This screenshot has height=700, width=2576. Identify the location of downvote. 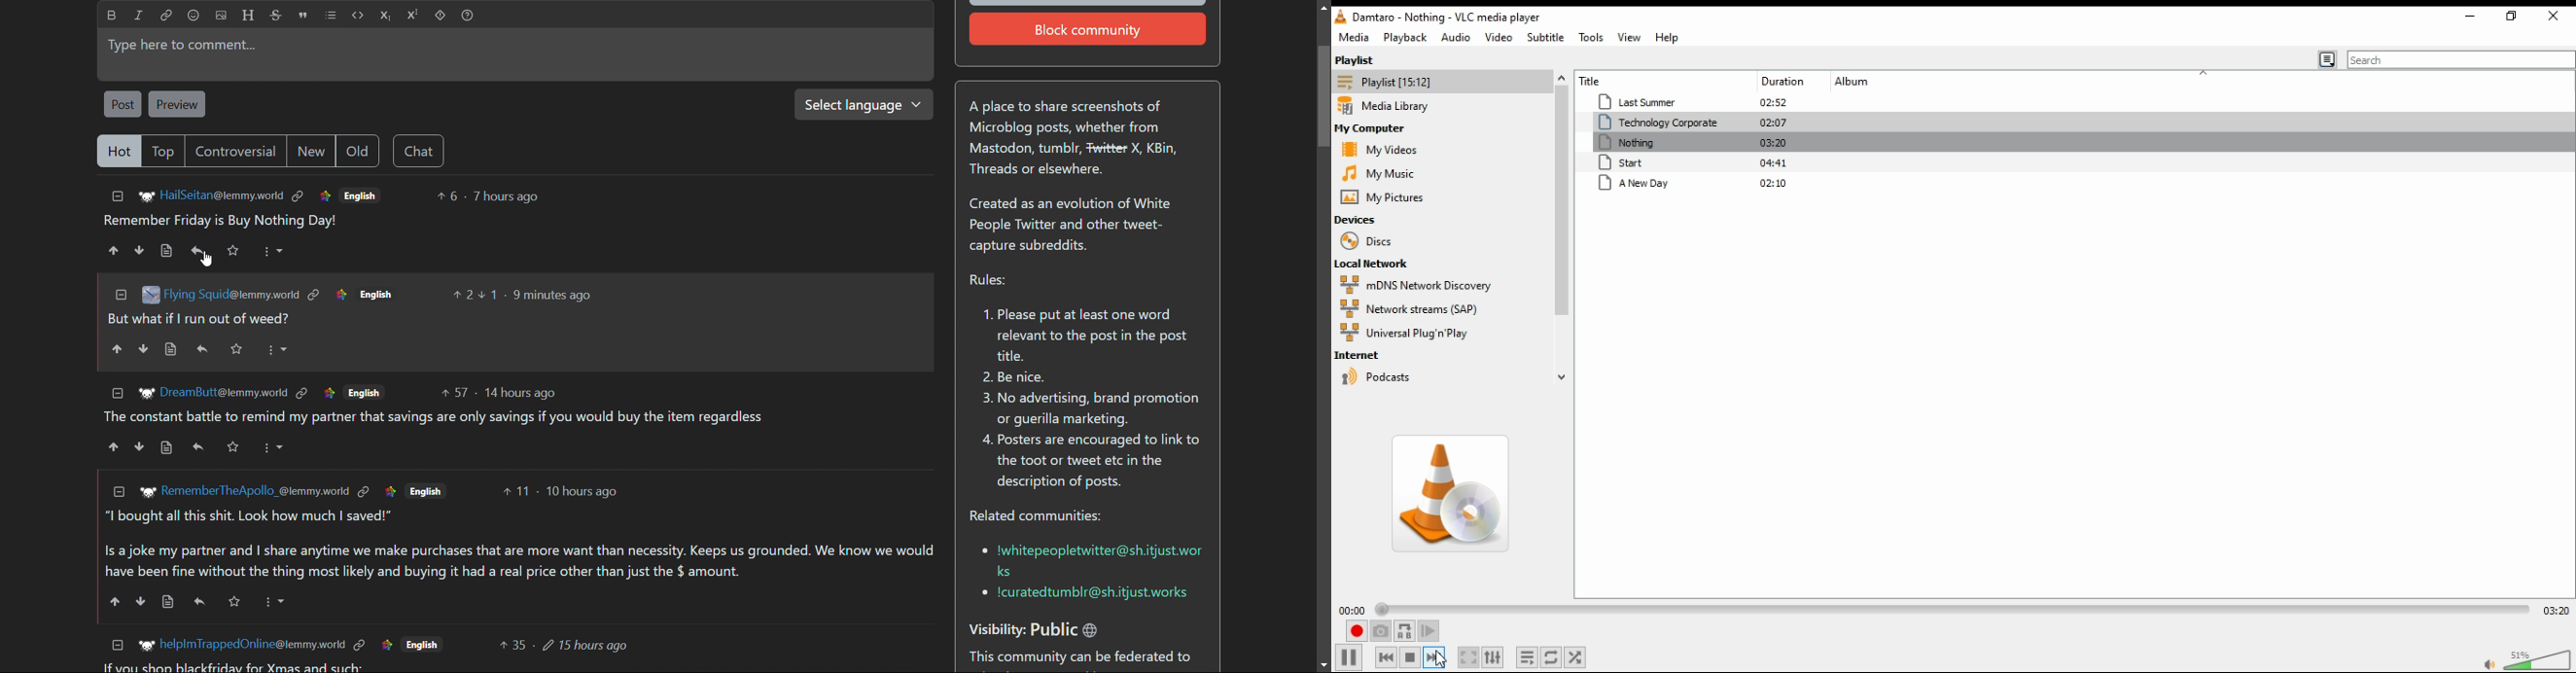
(138, 448).